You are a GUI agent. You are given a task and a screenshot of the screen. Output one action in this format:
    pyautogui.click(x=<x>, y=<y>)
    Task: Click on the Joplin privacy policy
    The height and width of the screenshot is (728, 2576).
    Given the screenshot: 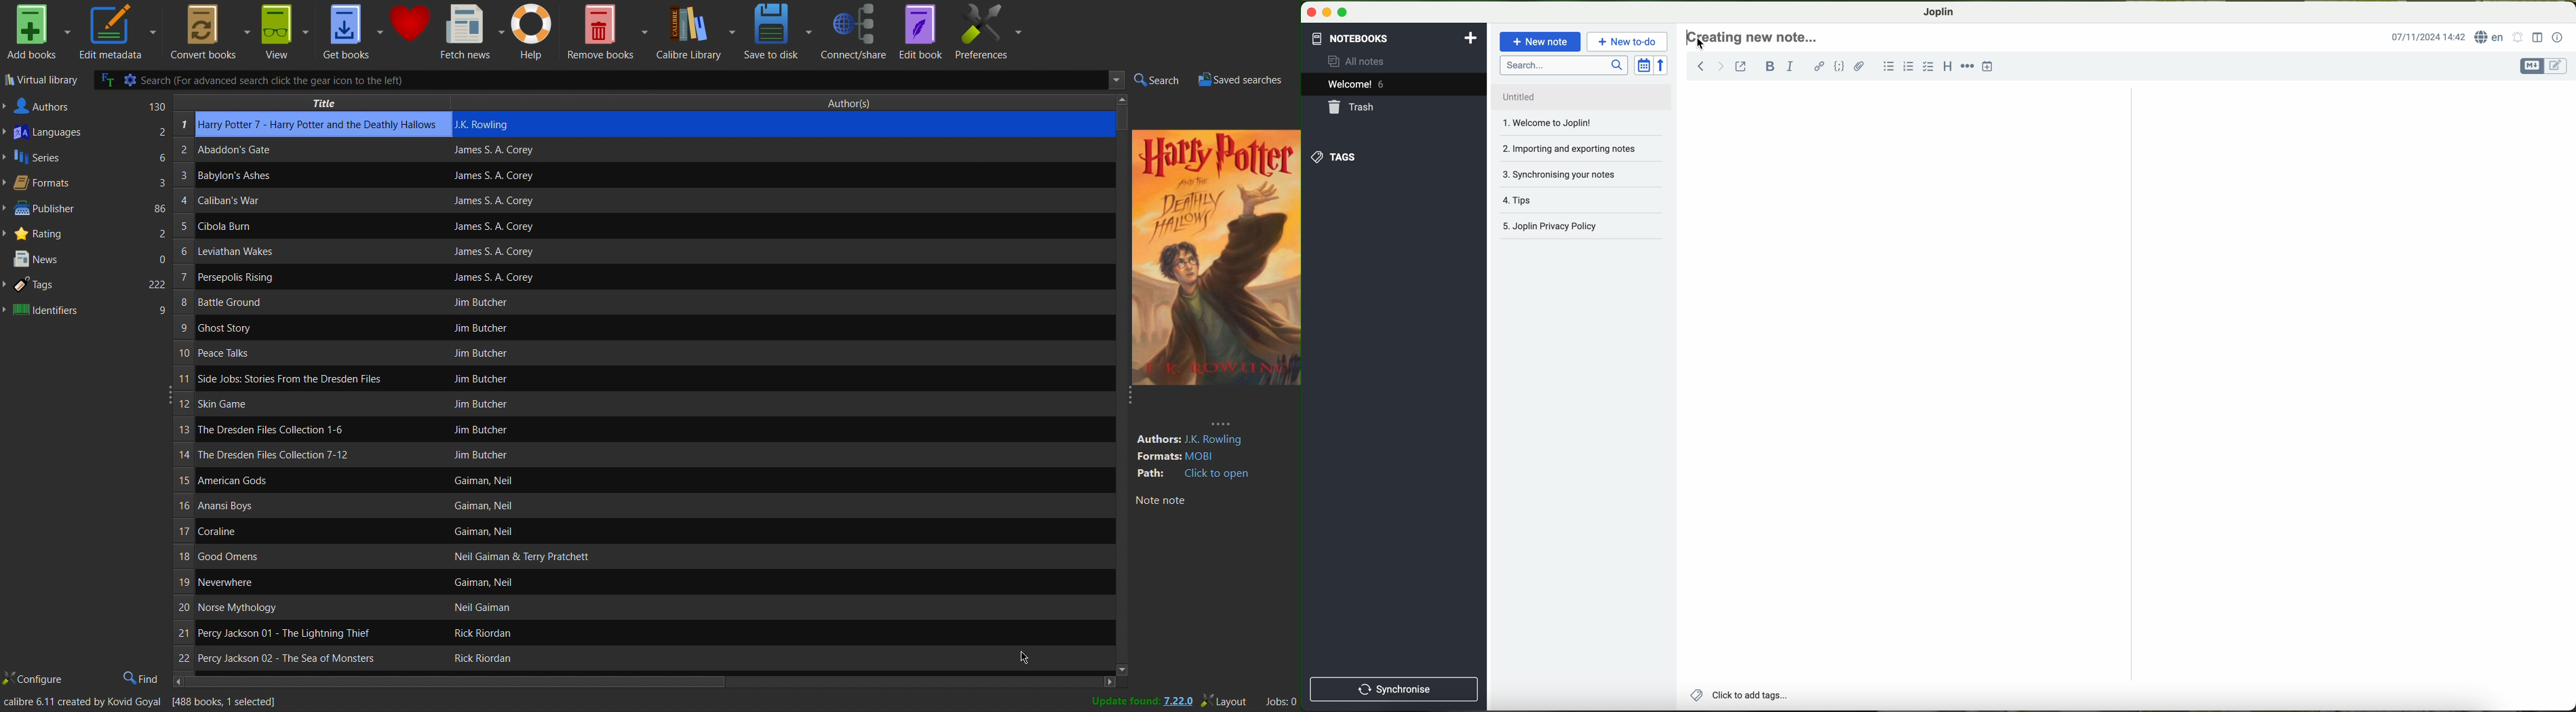 What is the action you would take?
    pyautogui.click(x=1576, y=227)
    